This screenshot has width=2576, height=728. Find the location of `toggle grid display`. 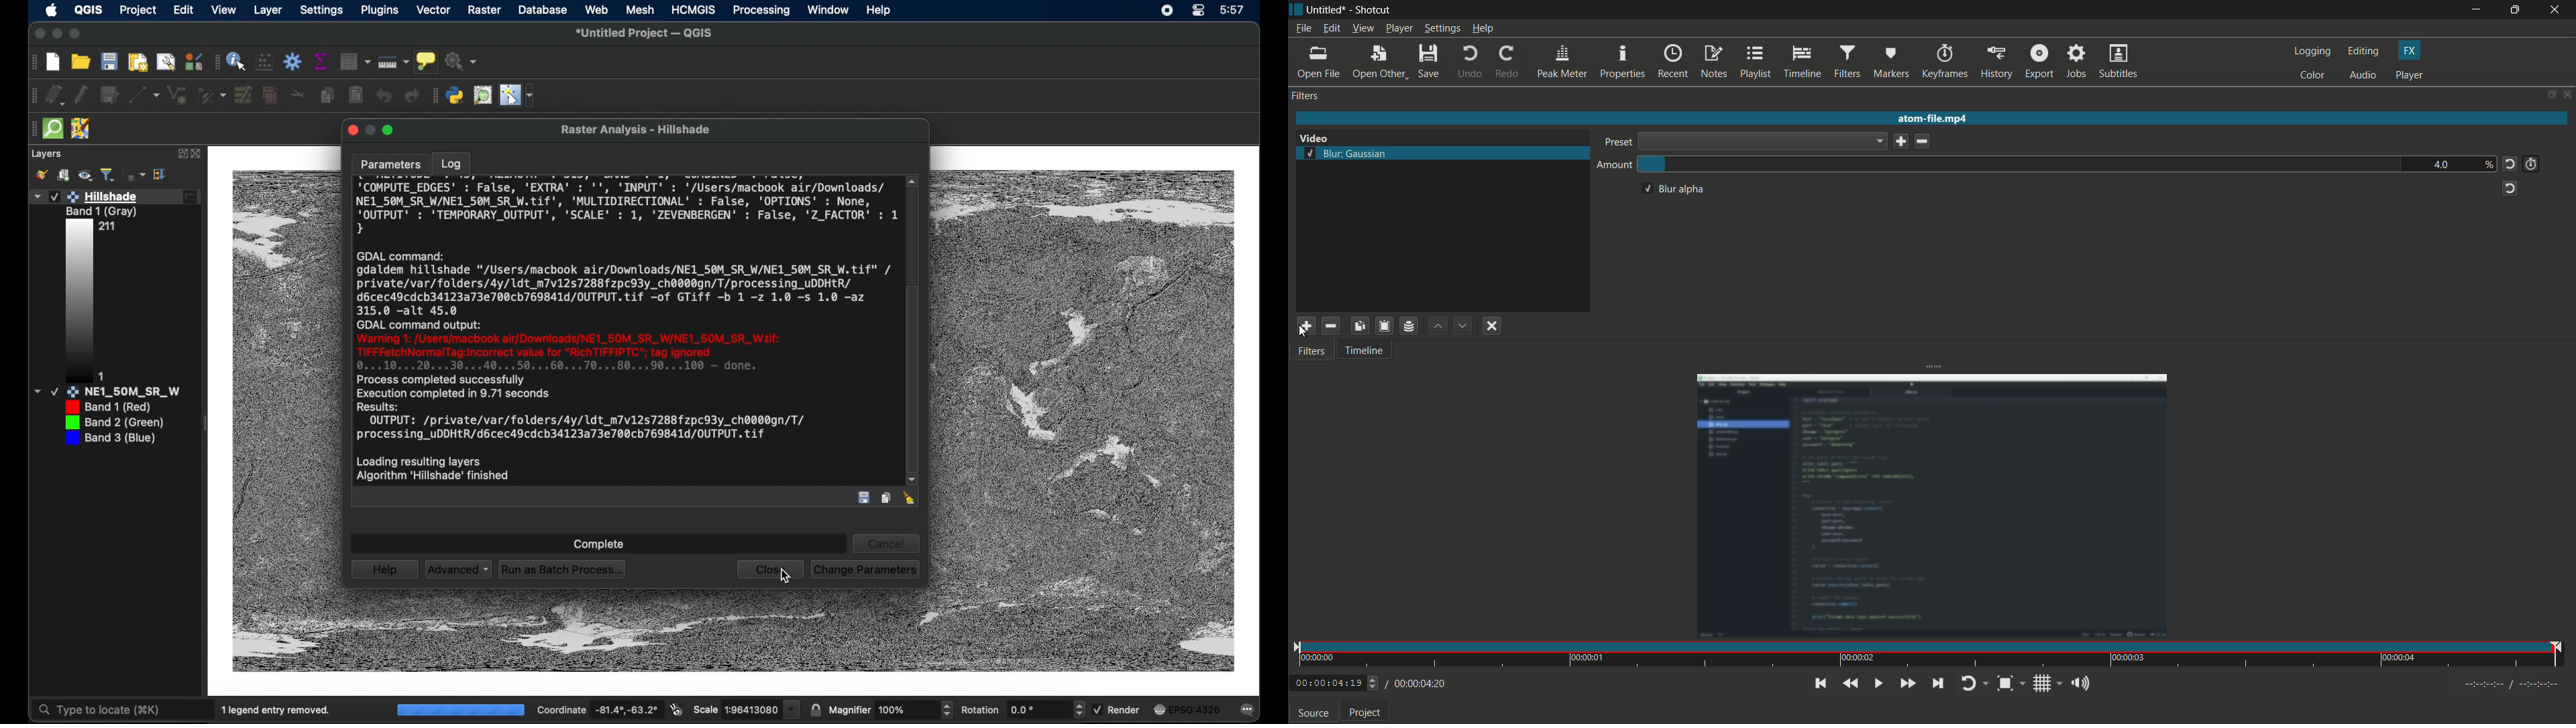

toggle grid display is located at coordinates (2048, 685).